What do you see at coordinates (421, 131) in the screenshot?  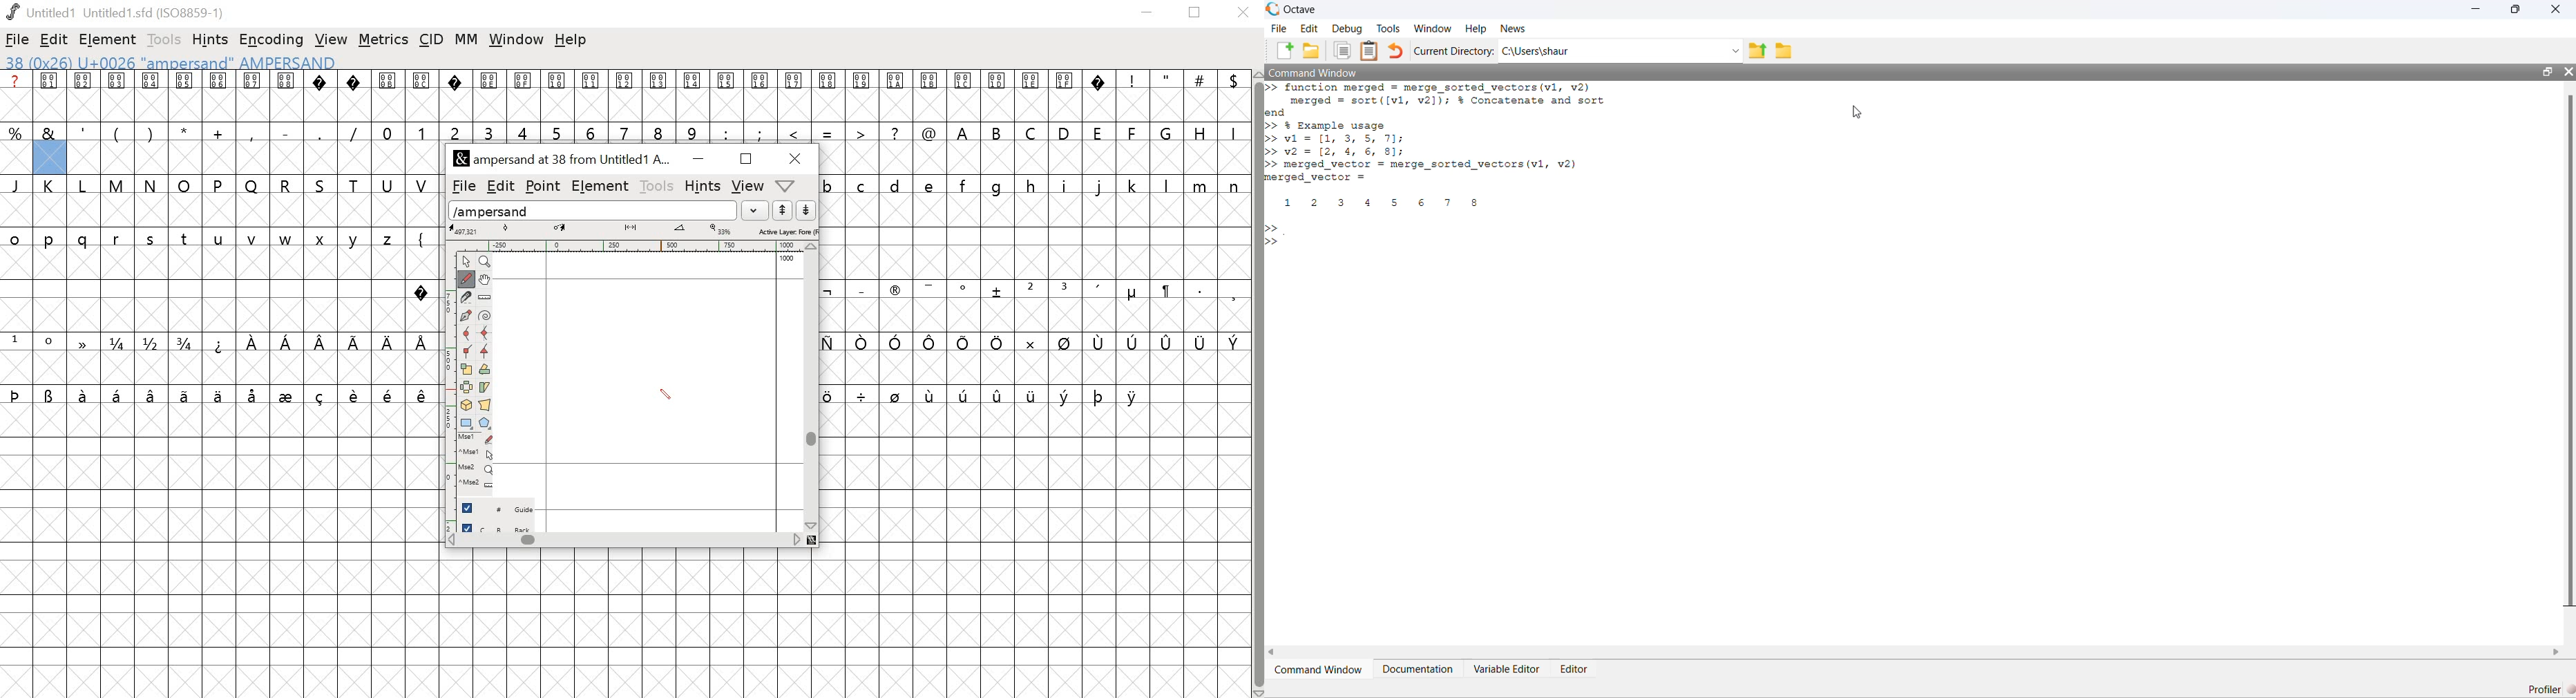 I see `1` at bounding box center [421, 131].